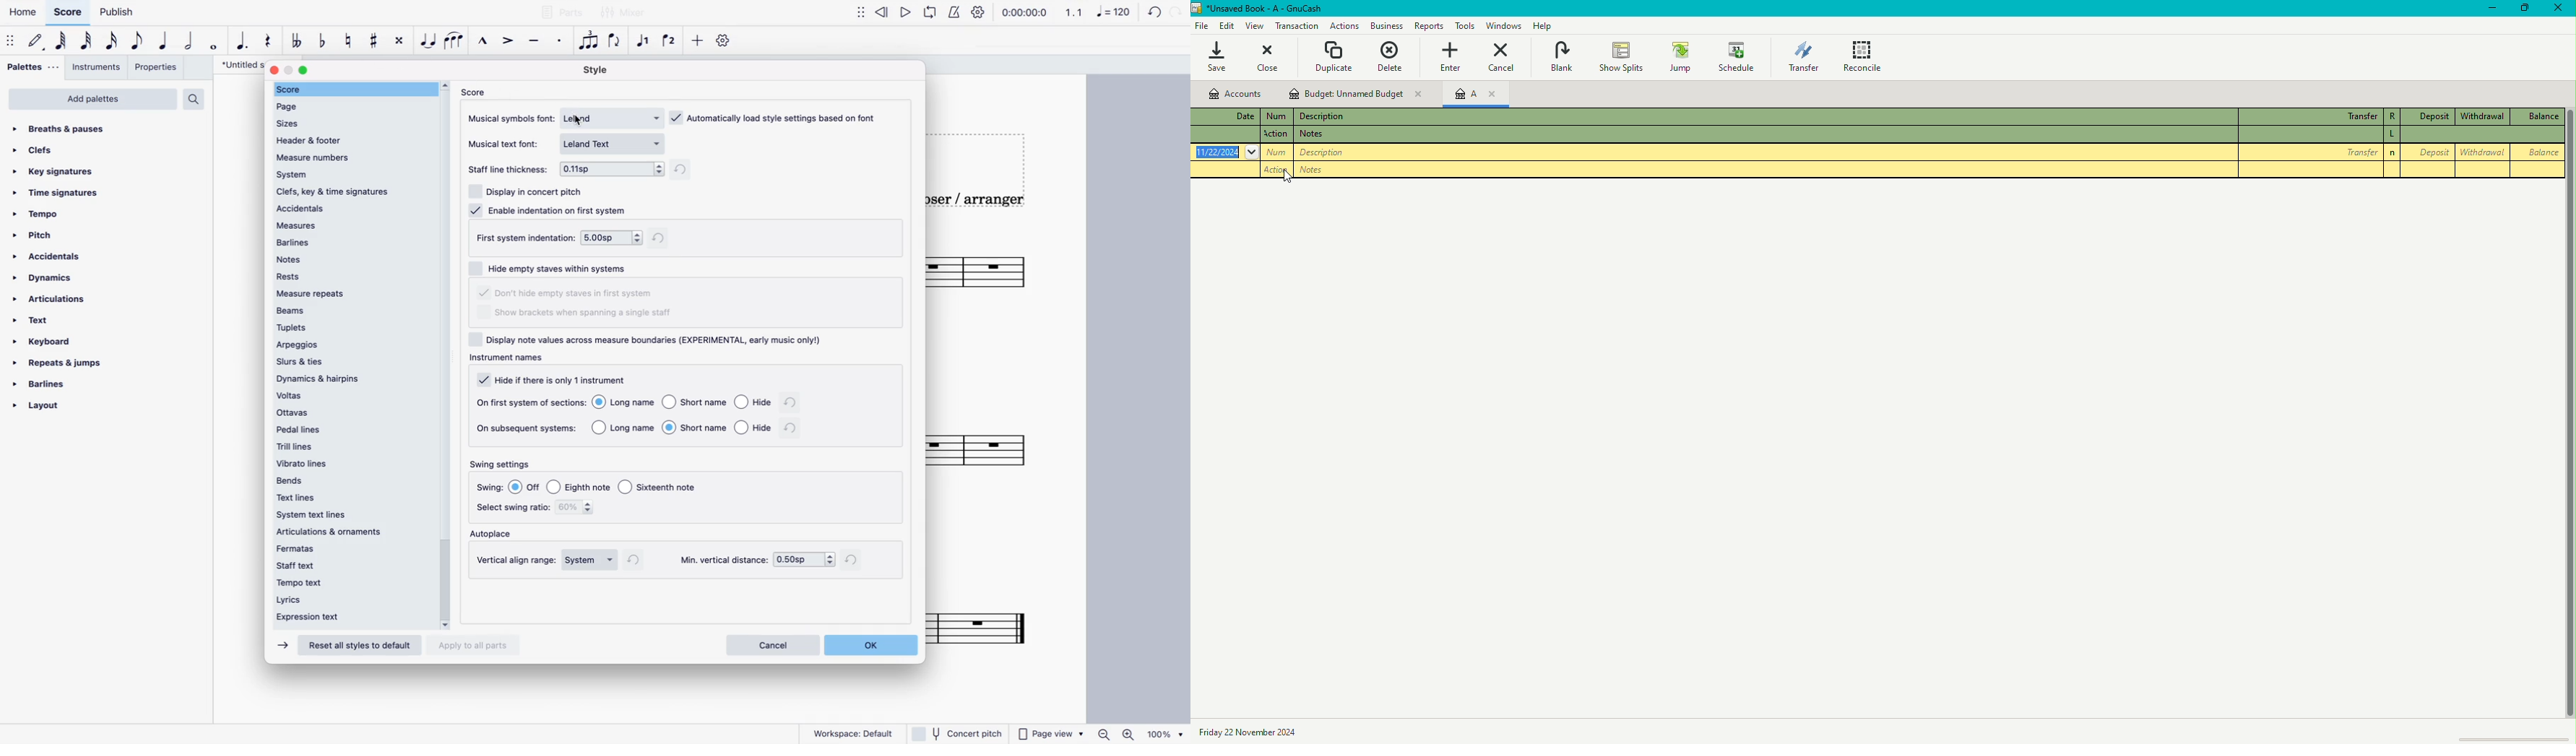 Image resolution: width=2576 pixels, height=756 pixels. What do you see at coordinates (353, 379) in the screenshot?
I see `dynamics & harpins` at bounding box center [353, 379].